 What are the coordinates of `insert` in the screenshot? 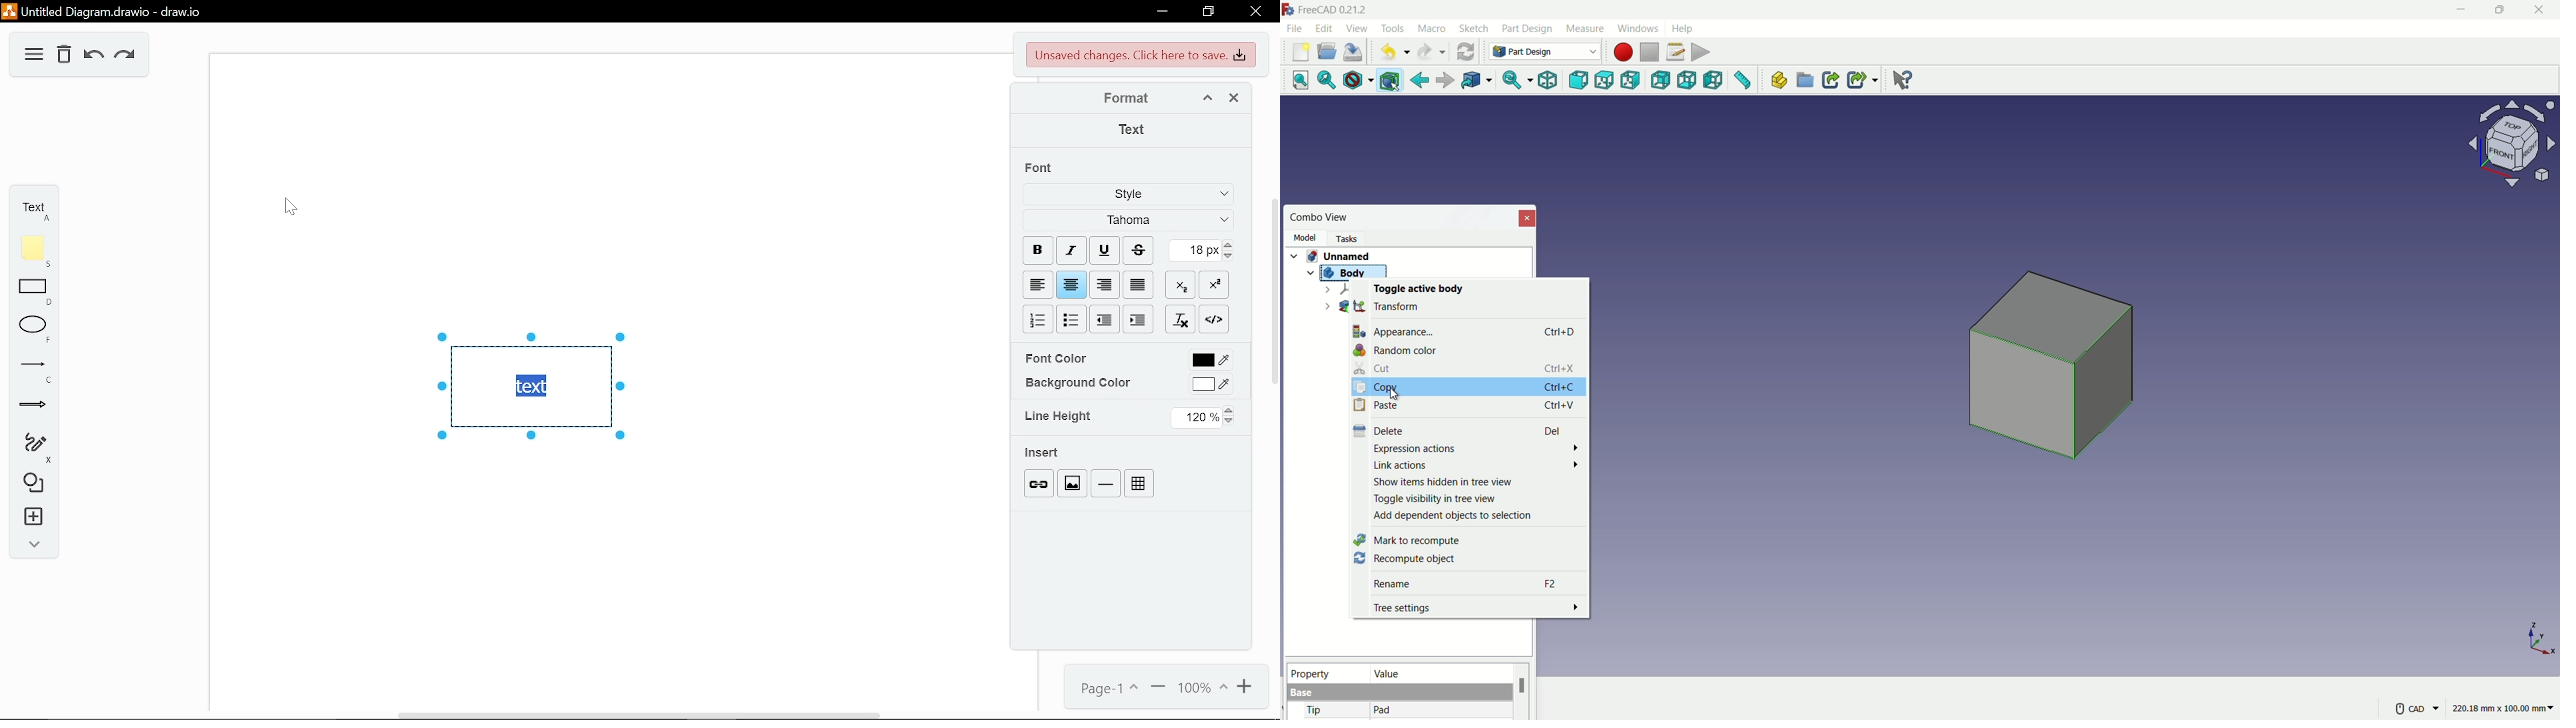 It's located at (1043, 452).